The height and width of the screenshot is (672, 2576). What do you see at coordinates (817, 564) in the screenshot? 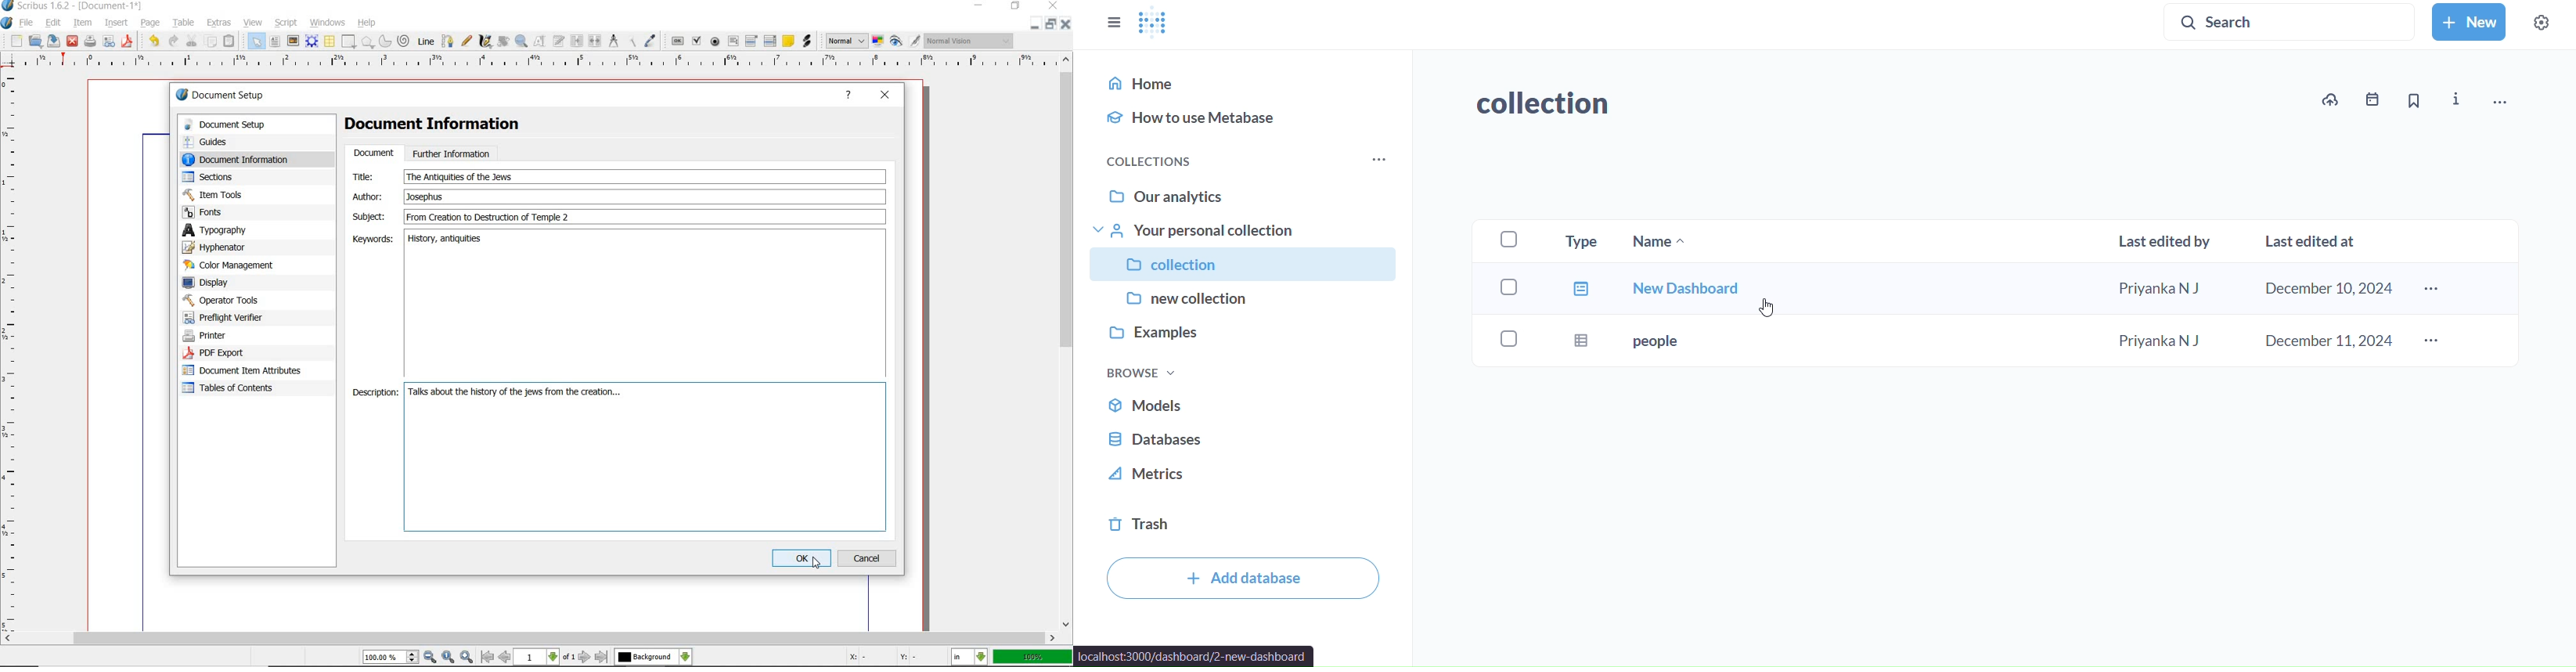
I see `cursor` at bounding box center [817, 564].